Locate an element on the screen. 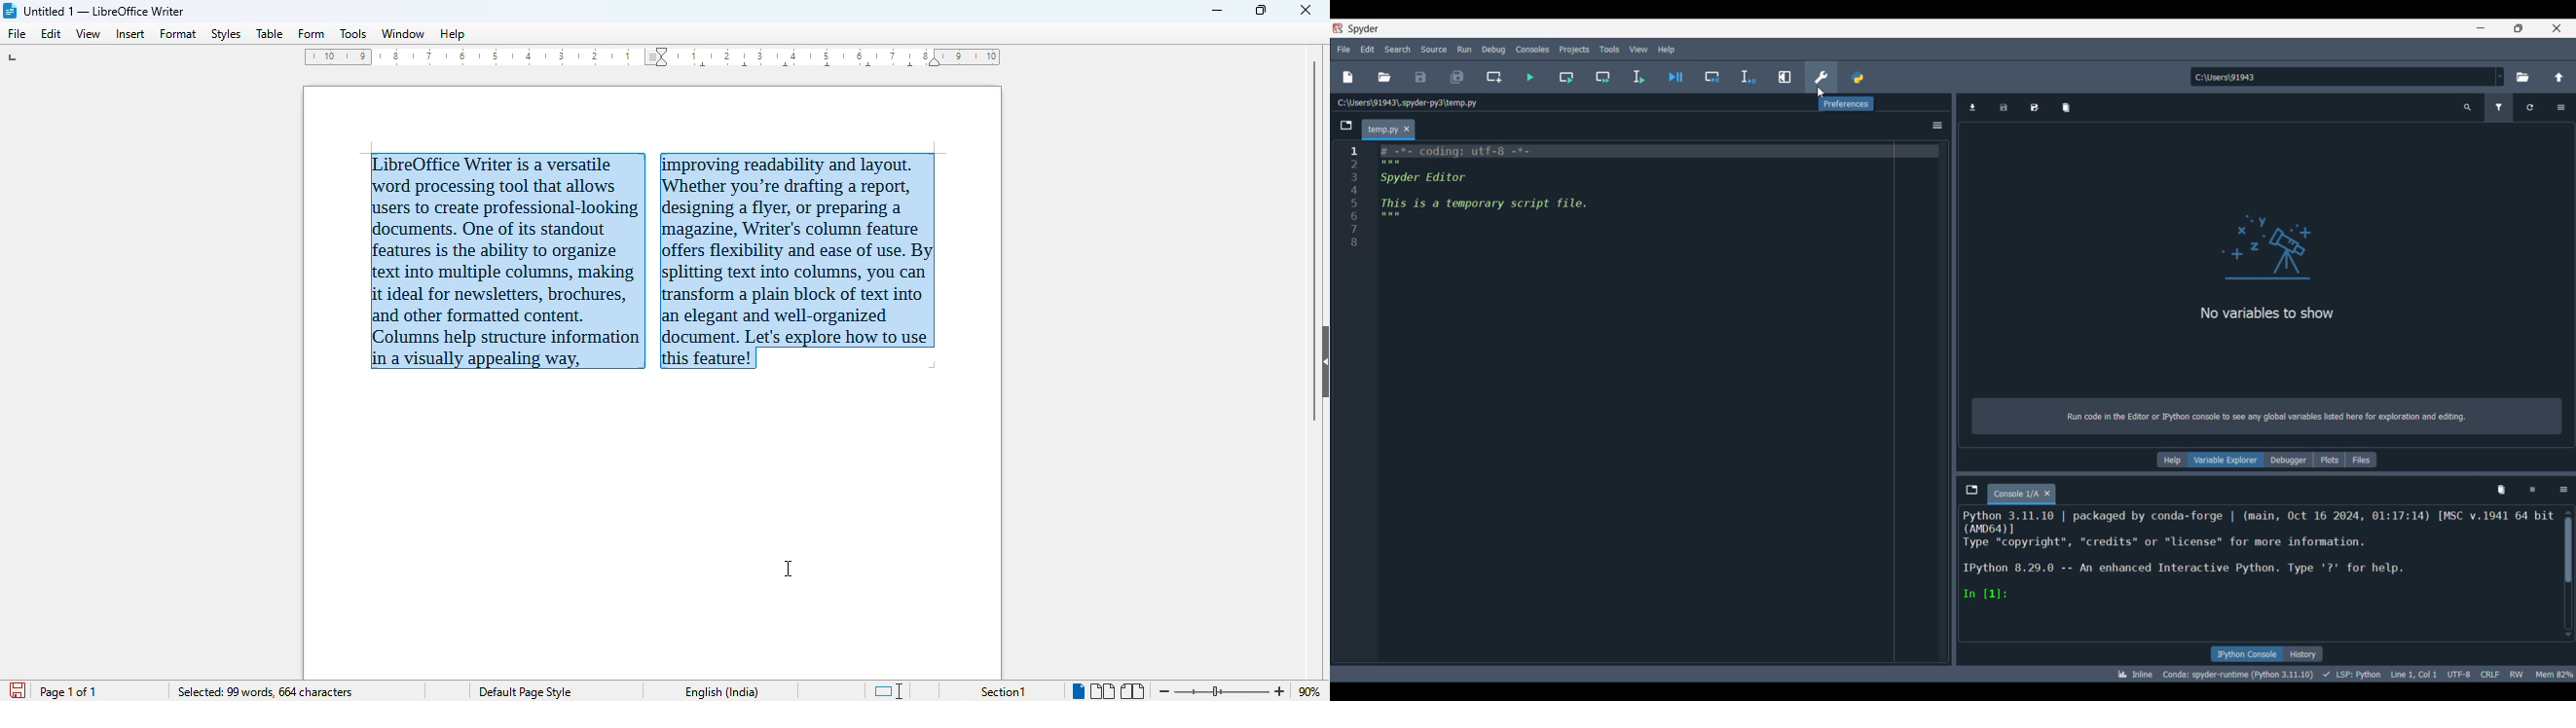  styles is located at coordinates (226, 34).